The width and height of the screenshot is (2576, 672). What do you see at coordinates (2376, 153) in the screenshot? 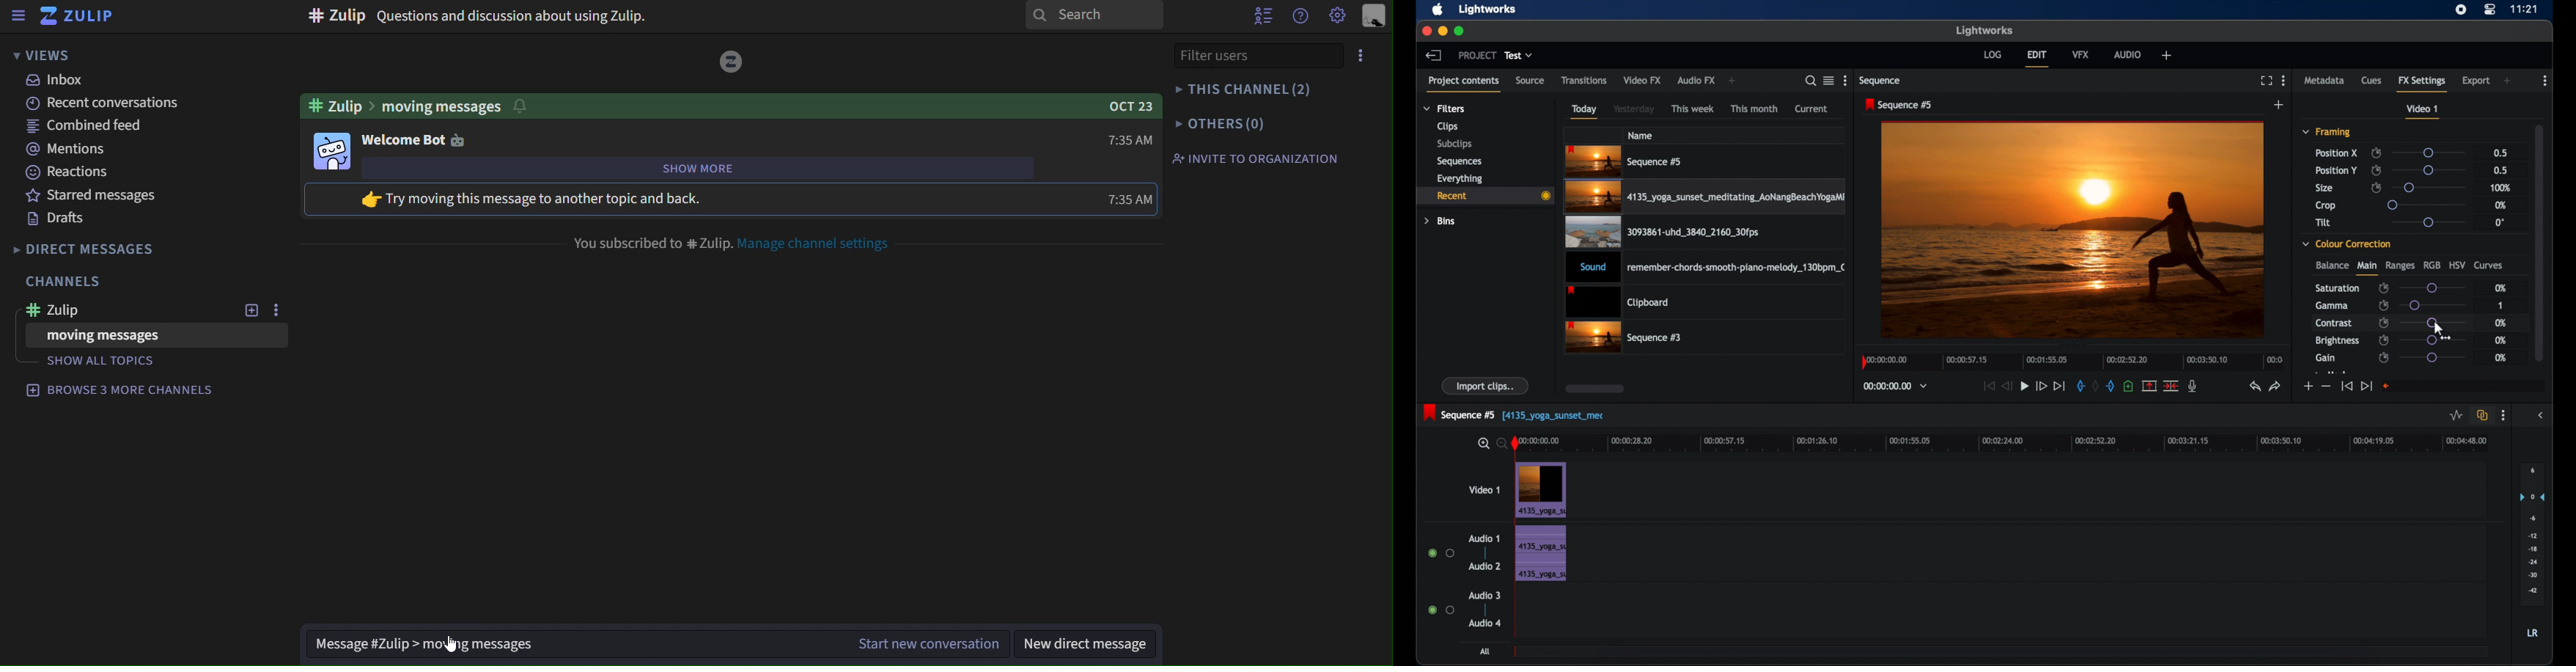
I see `enable/disable keyframes` at bounding box center [2376, 153].